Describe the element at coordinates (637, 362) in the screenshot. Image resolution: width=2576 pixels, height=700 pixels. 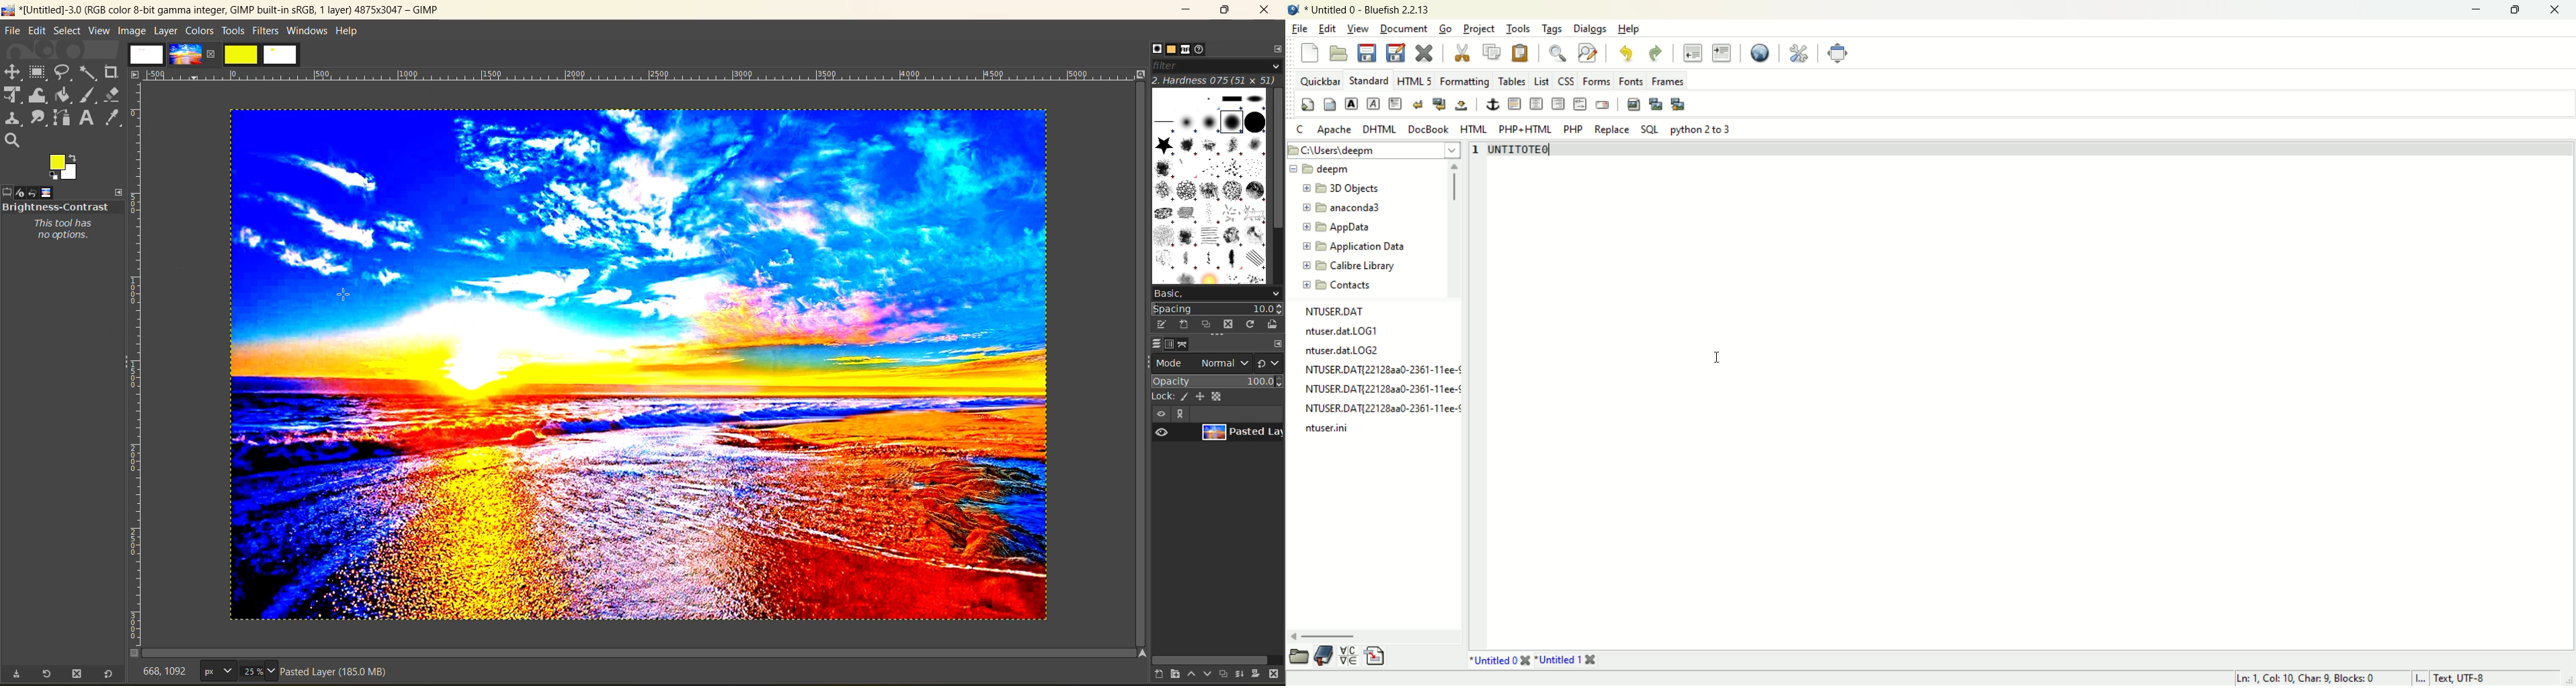
I see `image with brightness and contrast adjusted` at that location.